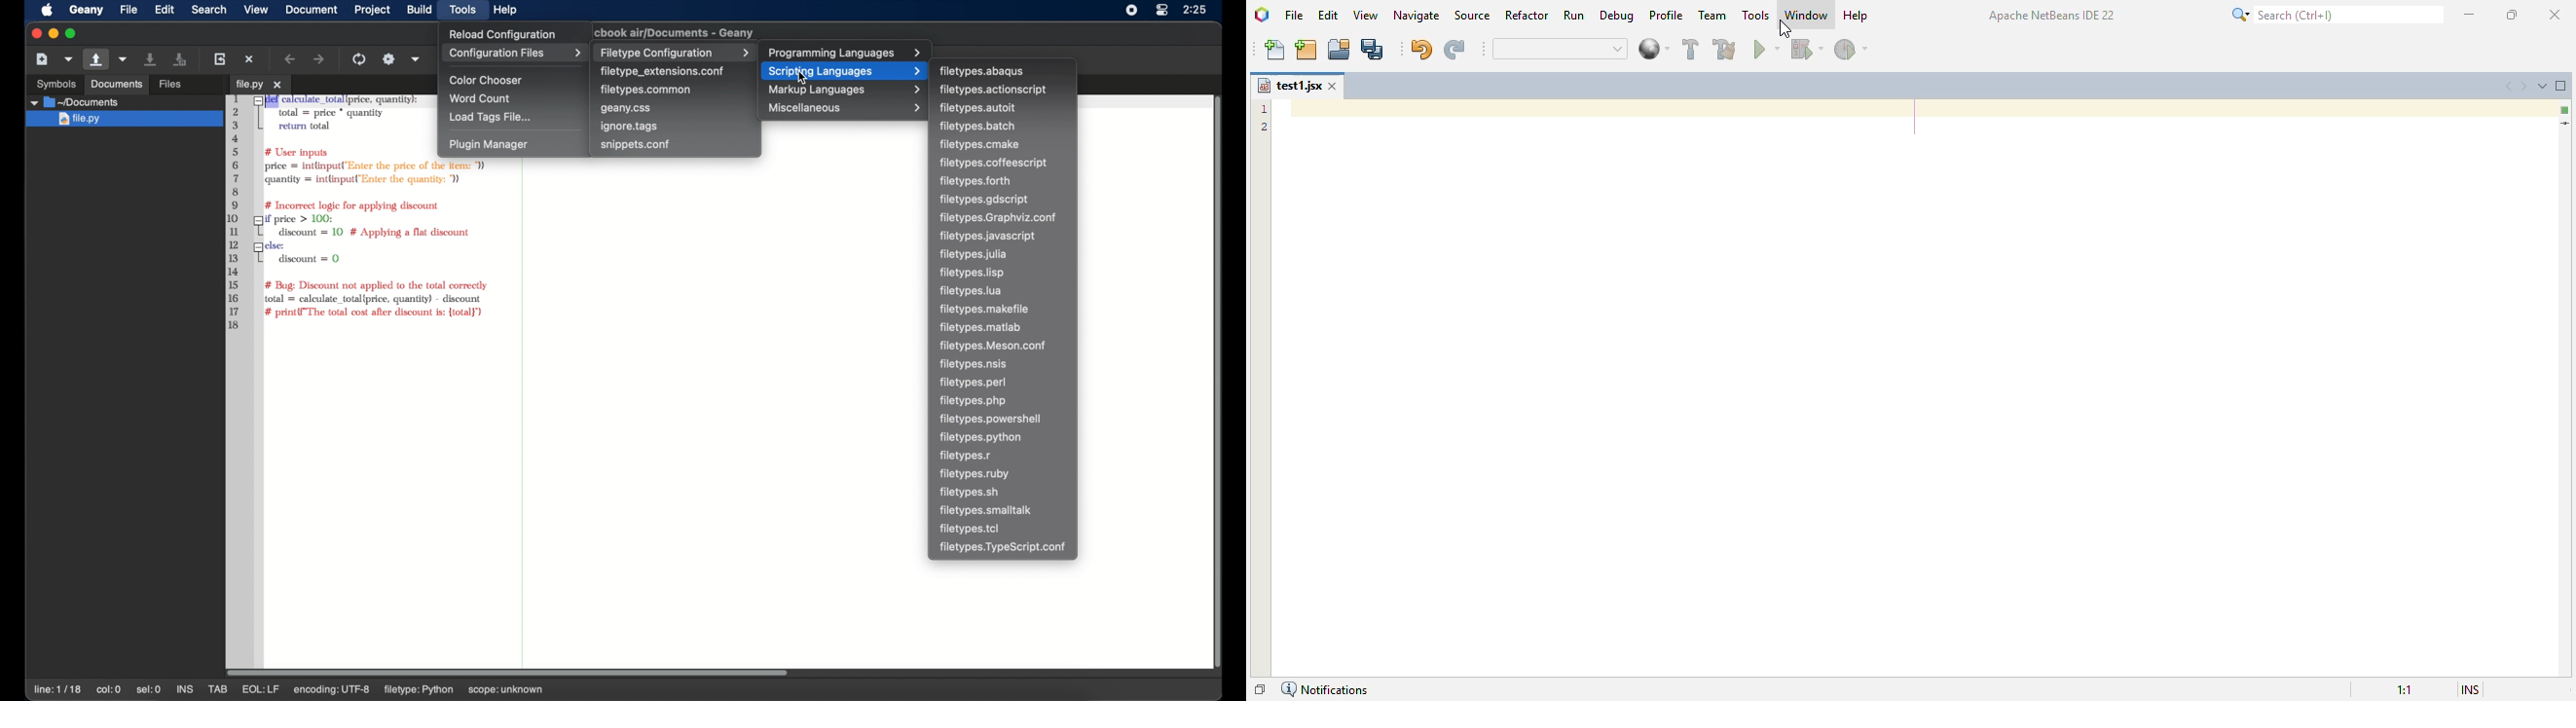 The image size is (2576, 728). I want to click on filetypes, so click(994, 90).